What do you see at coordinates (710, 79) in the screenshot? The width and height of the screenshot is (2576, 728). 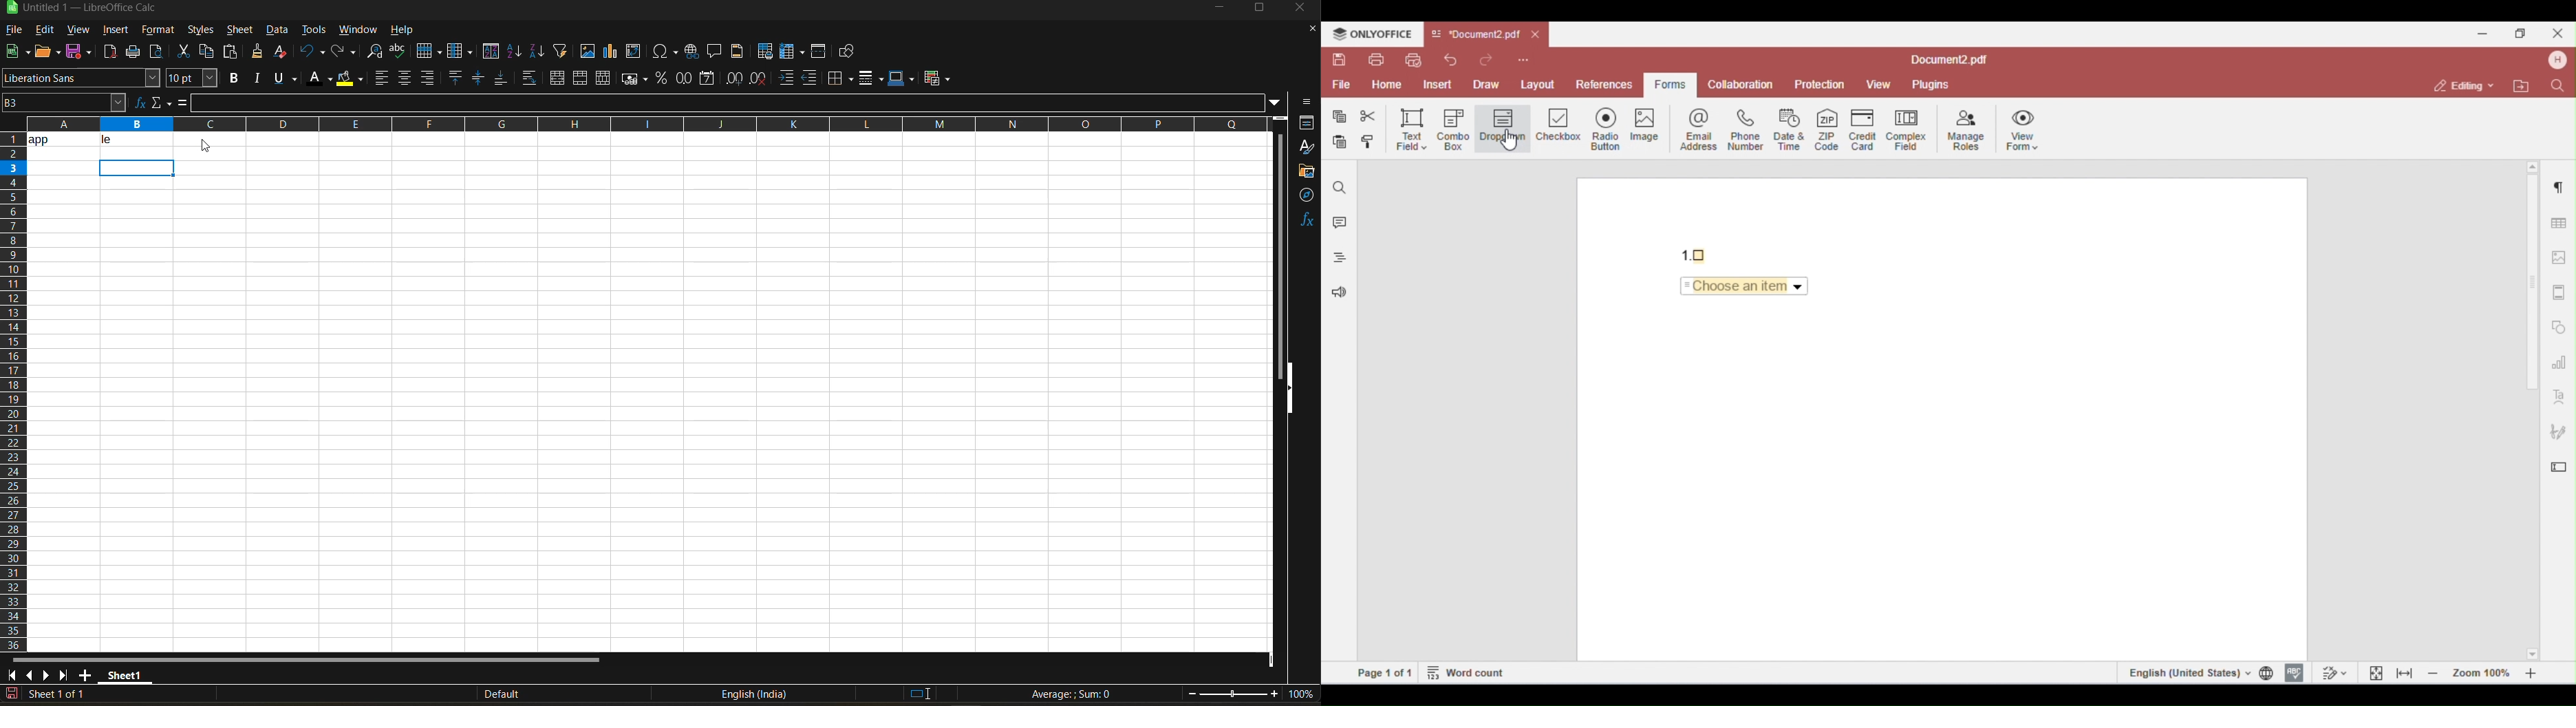 I see `format as date` at bounding box center [710, 79].